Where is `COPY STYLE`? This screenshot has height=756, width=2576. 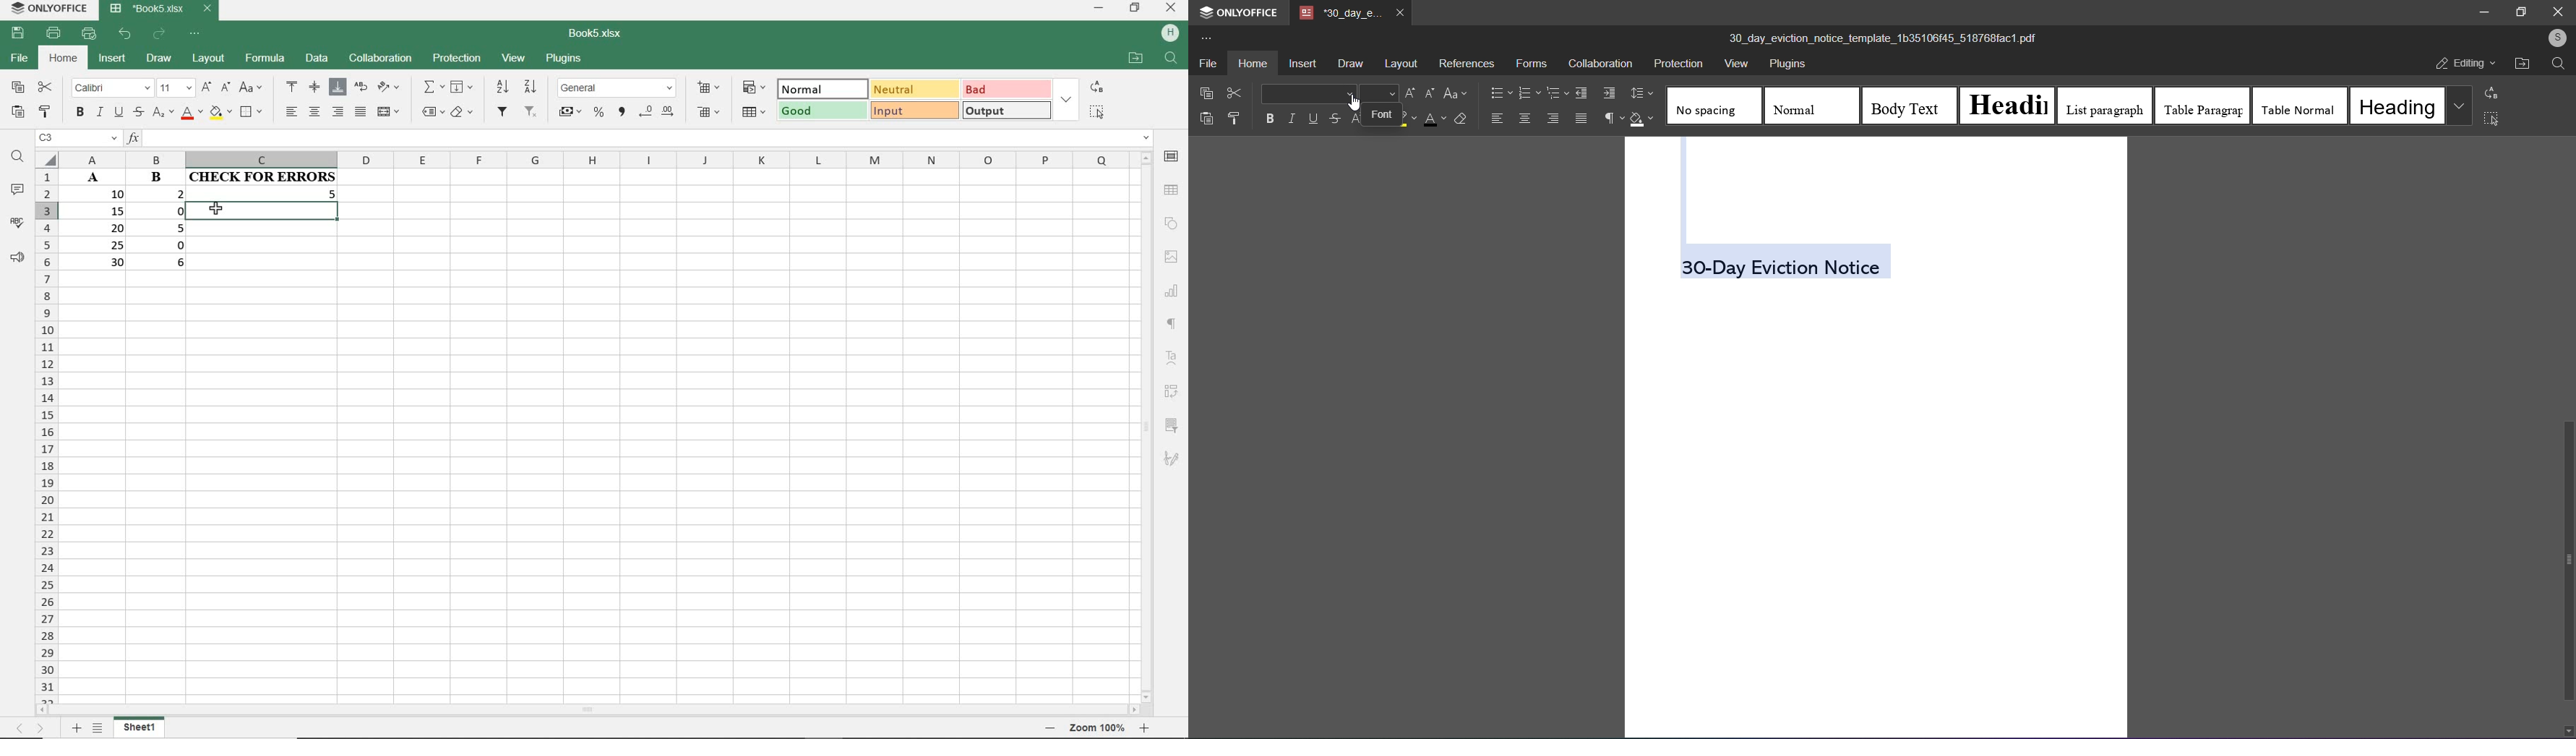
COPY STYLE is located at coordinates (46, 112).